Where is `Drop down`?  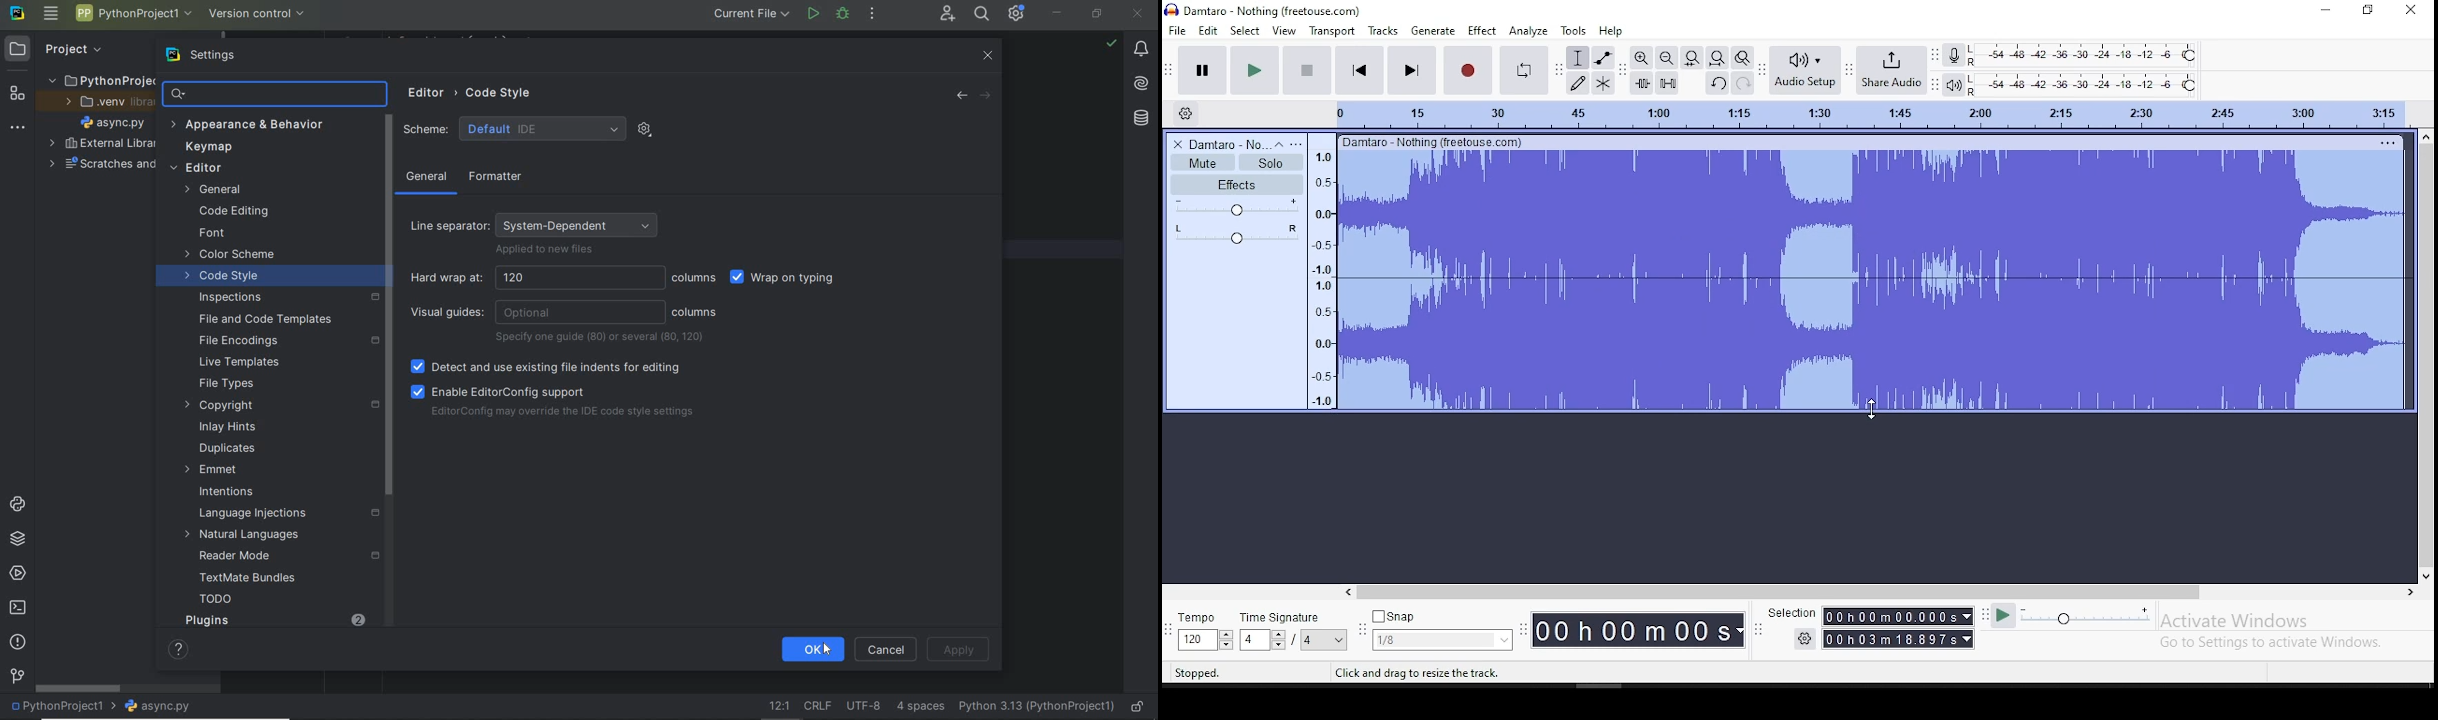
Drop down is located at coordinates (1225, 641).